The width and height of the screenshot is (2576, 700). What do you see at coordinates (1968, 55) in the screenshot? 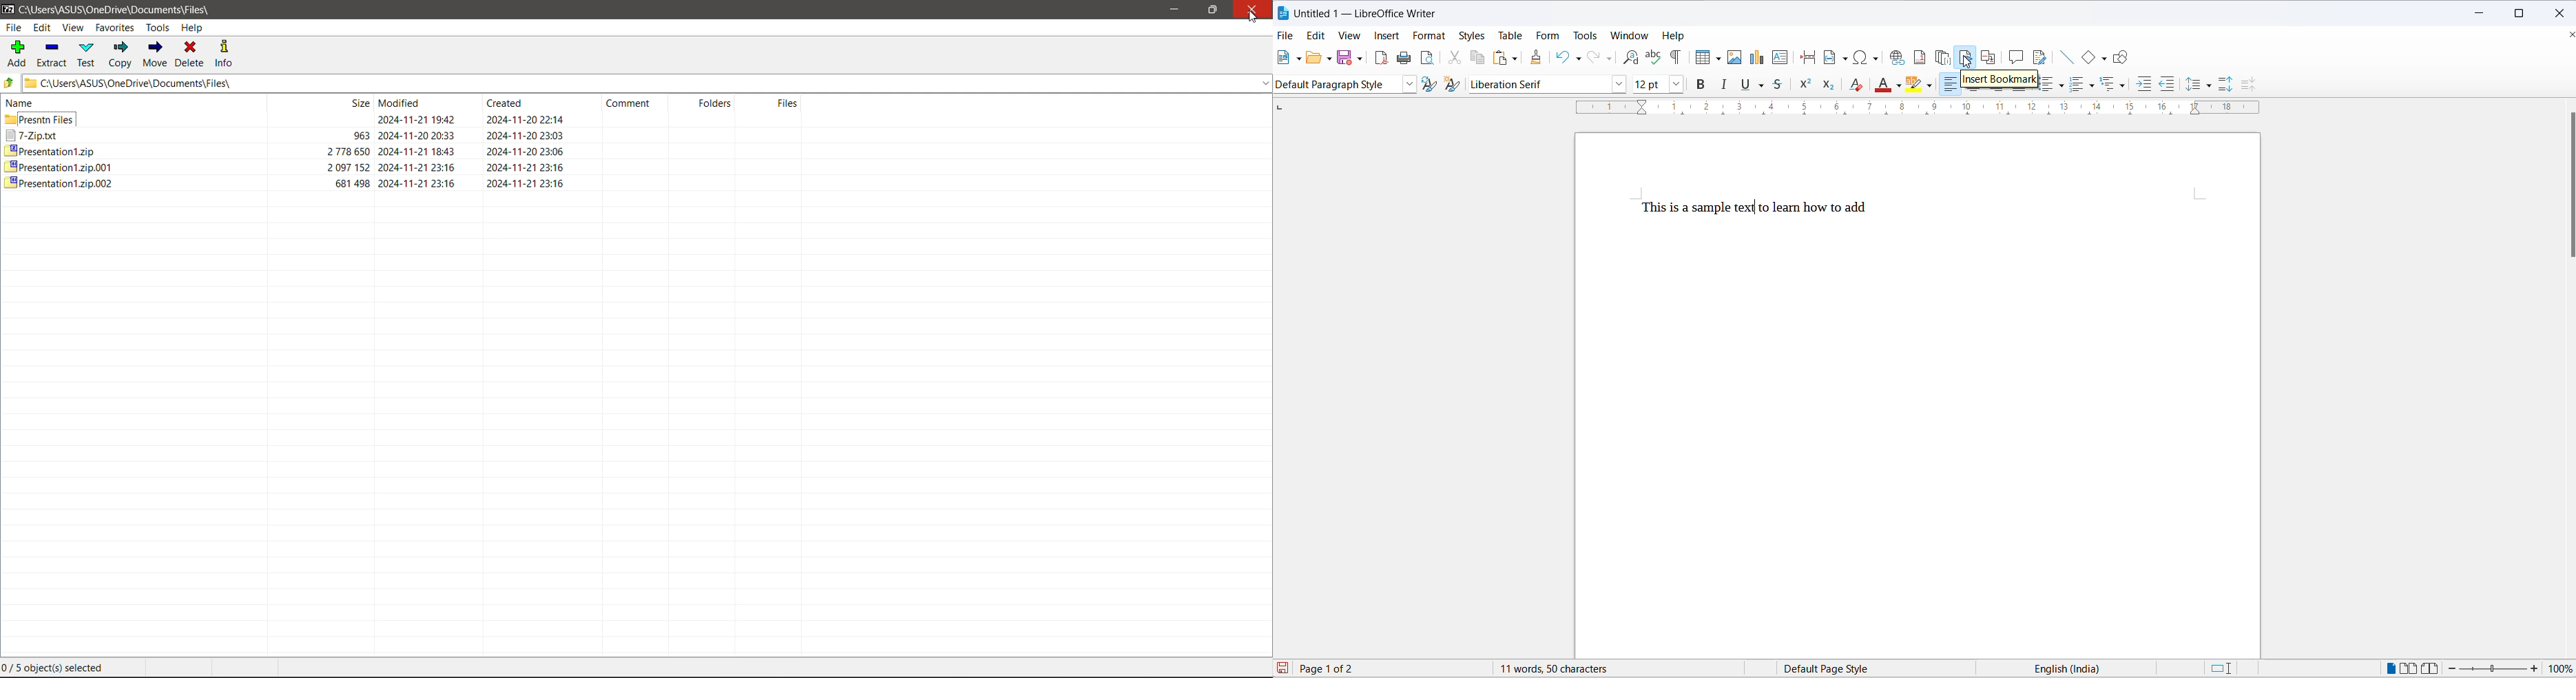
I see `cursor` at bounding box center [1968, 55].